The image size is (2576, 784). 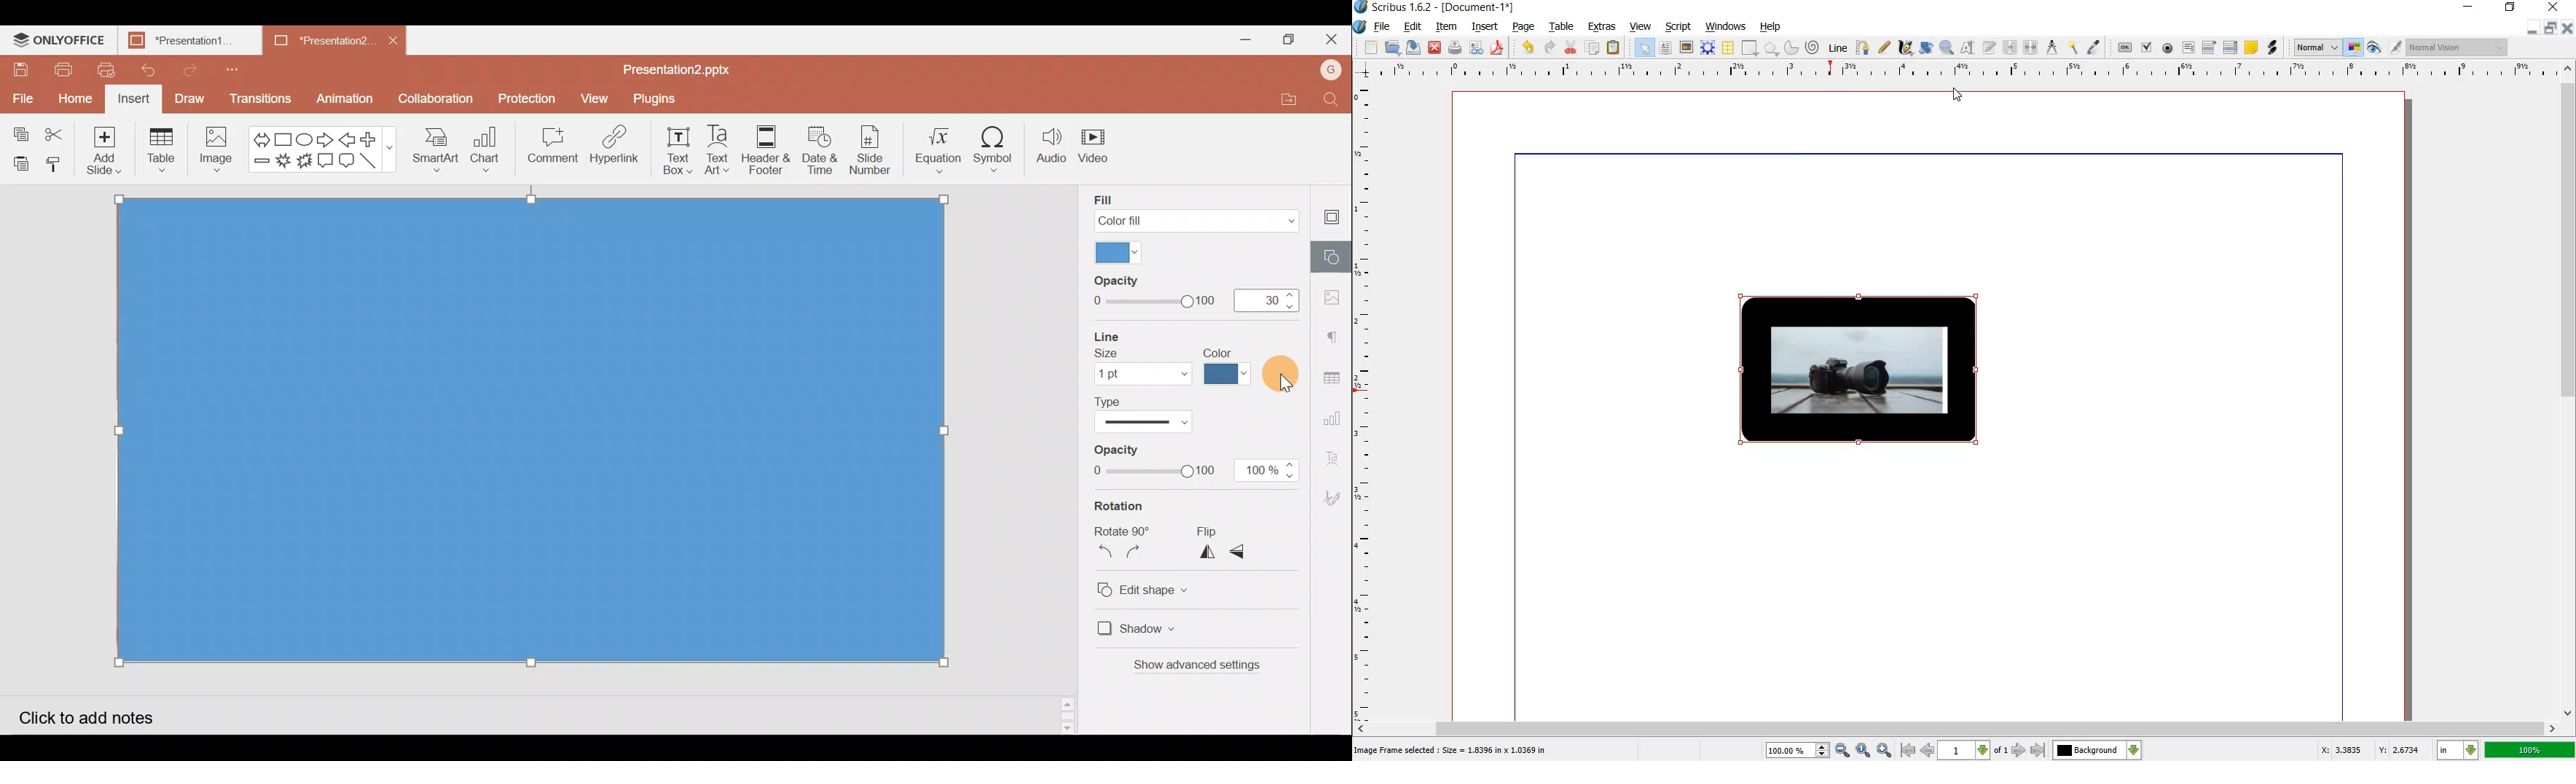 What do you see at coordinates (1287, 38) in the screenshot?
I see `Maximize` at bounding box center [1287, 38].